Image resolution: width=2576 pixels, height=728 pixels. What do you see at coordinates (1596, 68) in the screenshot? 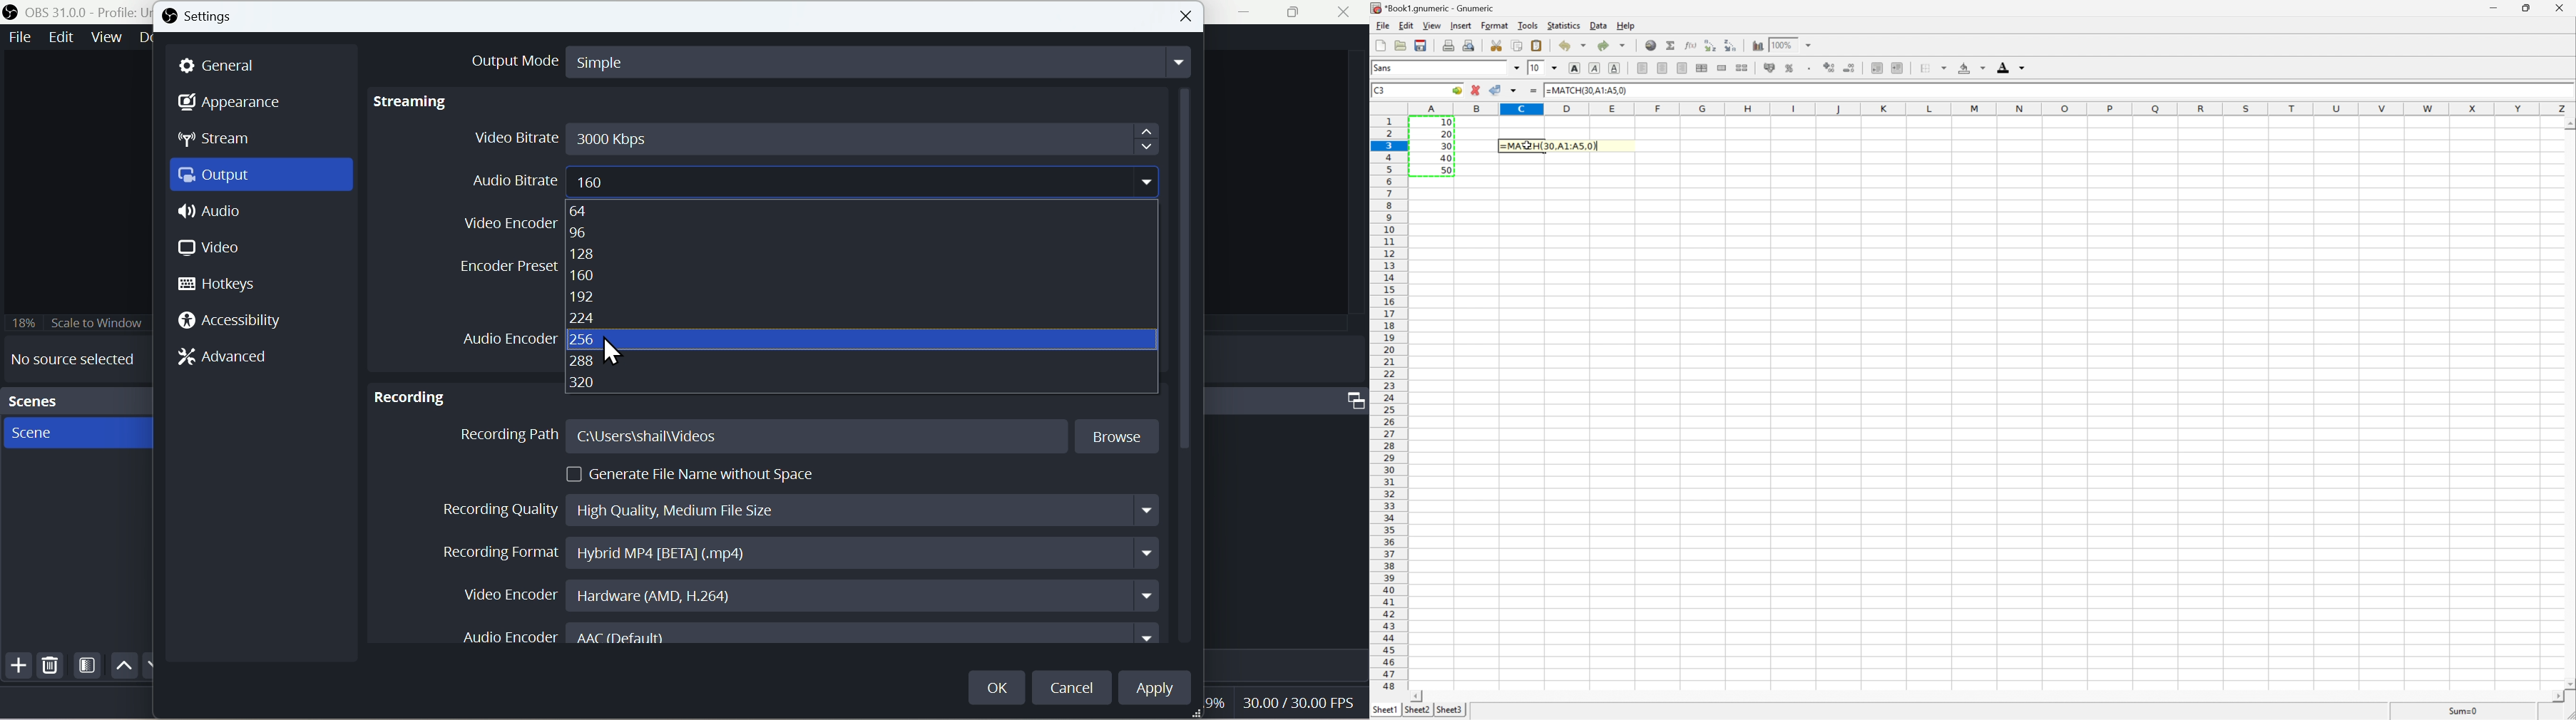
I see `Italic` at bounding box center [1596, 68].